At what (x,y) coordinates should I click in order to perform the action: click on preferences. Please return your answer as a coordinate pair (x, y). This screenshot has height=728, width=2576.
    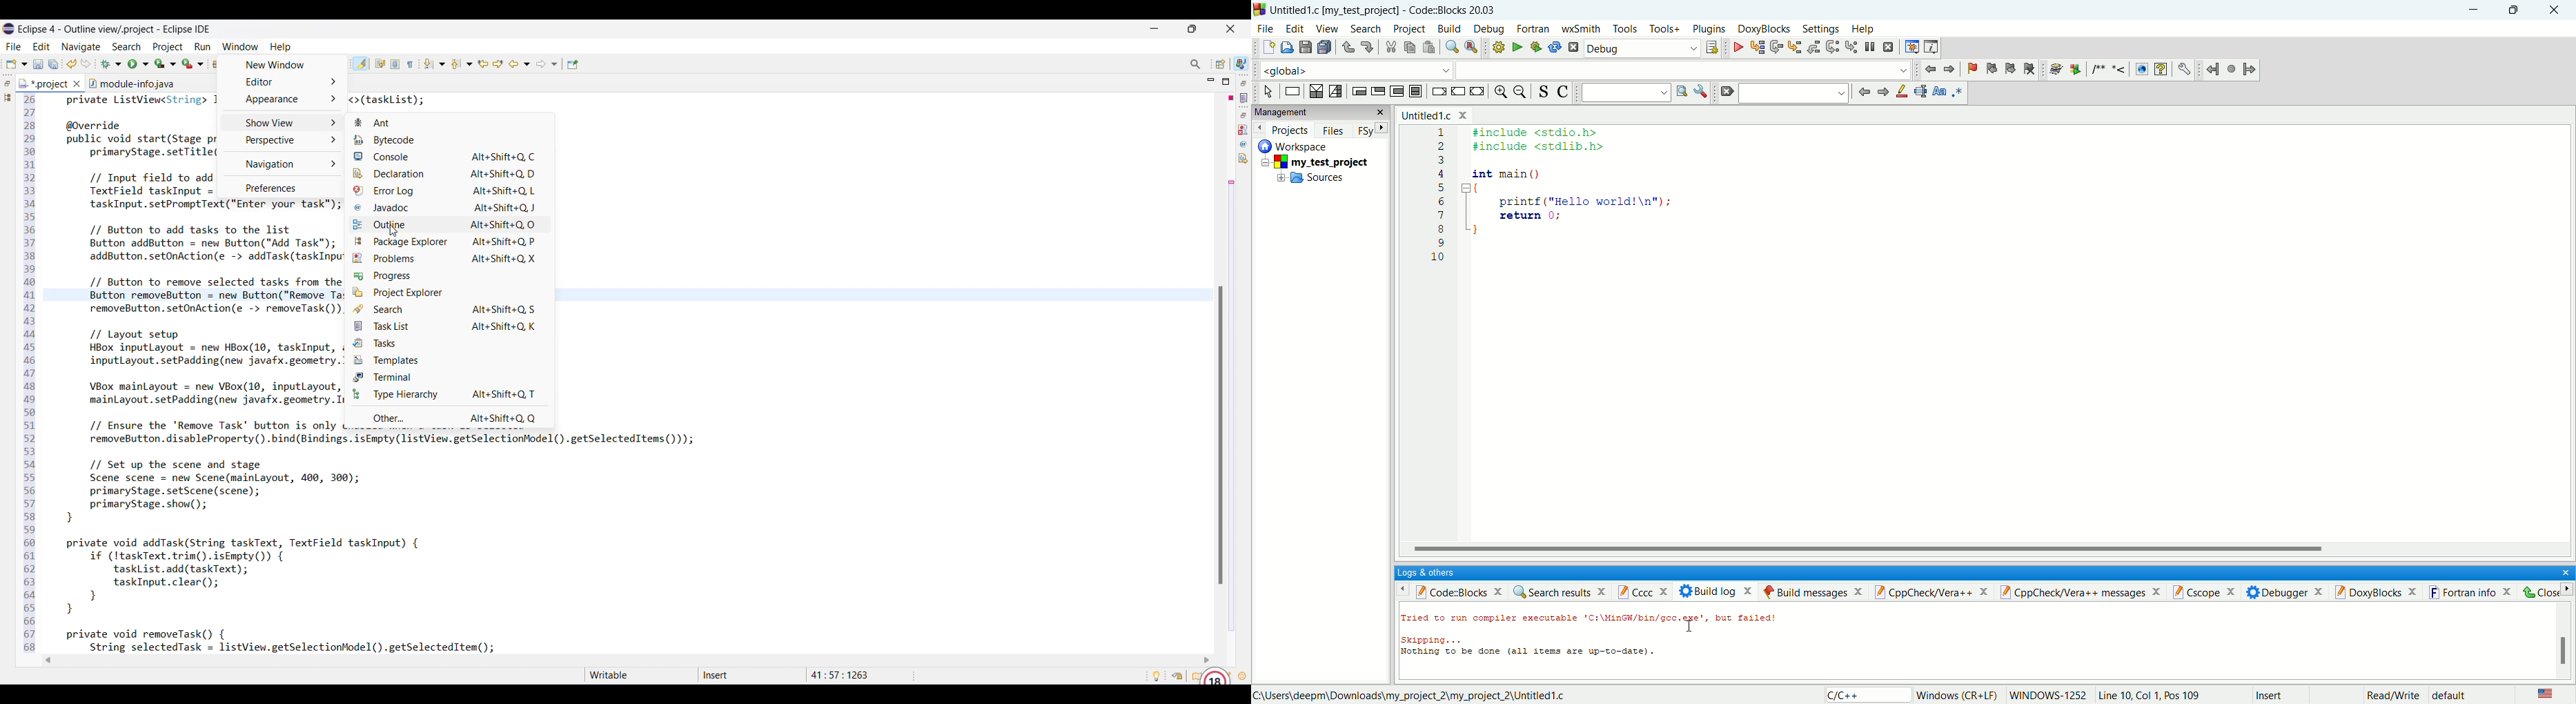
    Looking at the image, I should click on (2185, 70).